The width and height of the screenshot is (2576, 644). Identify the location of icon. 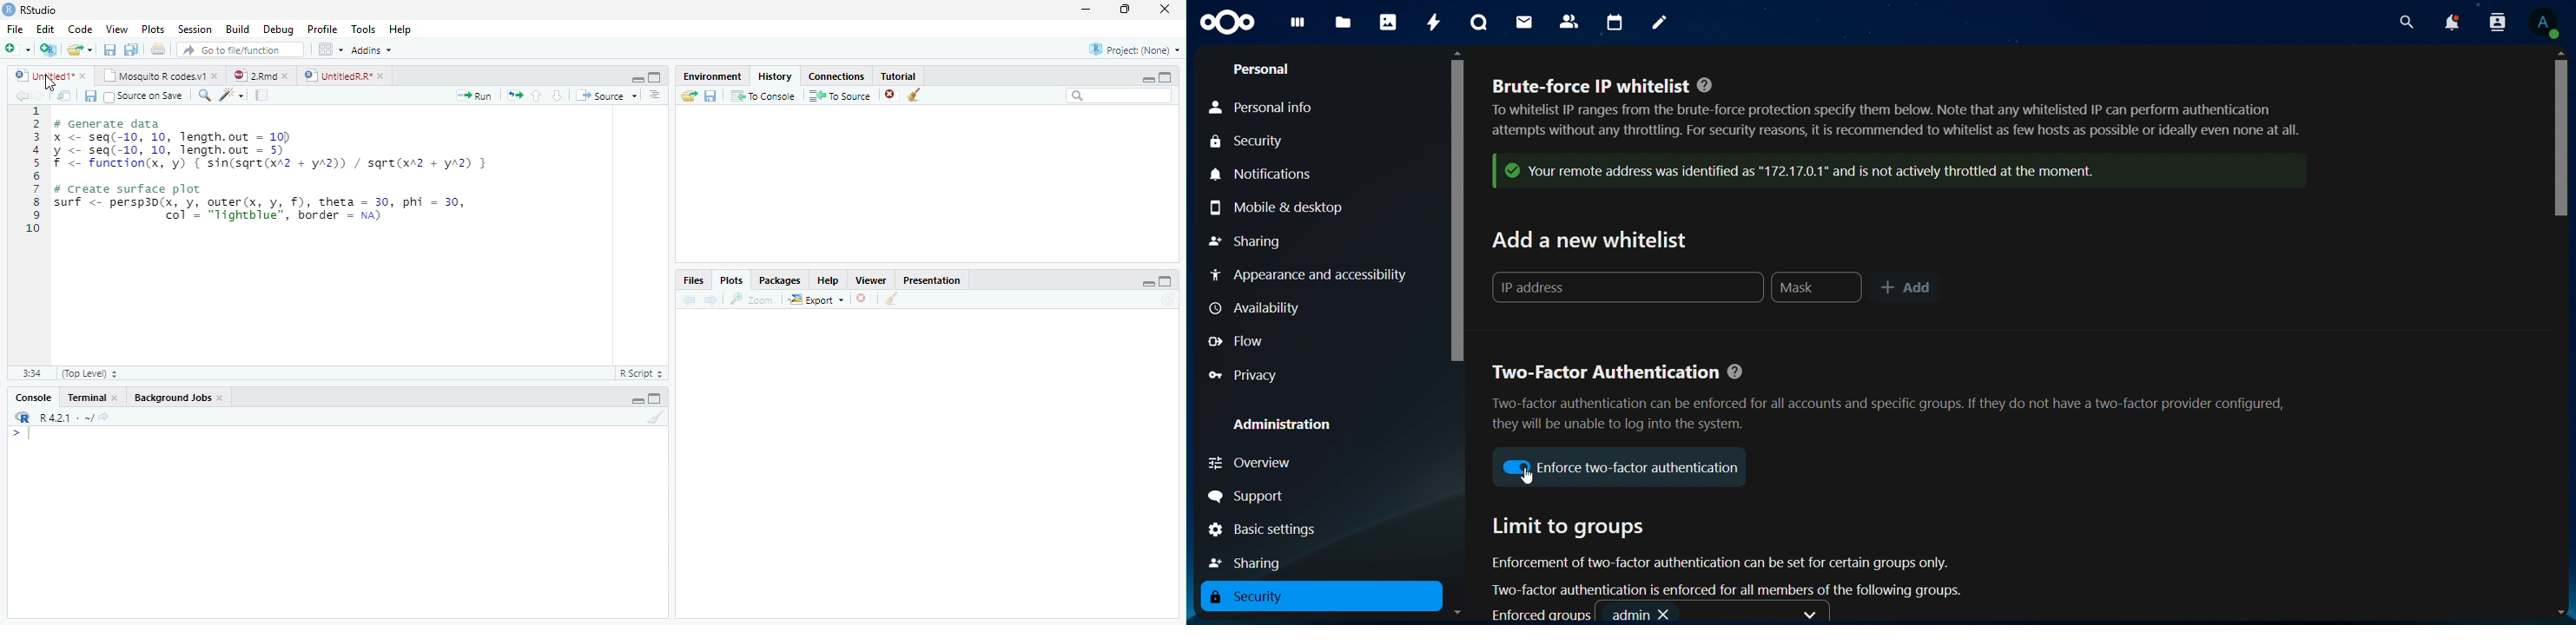
(1883, 173).